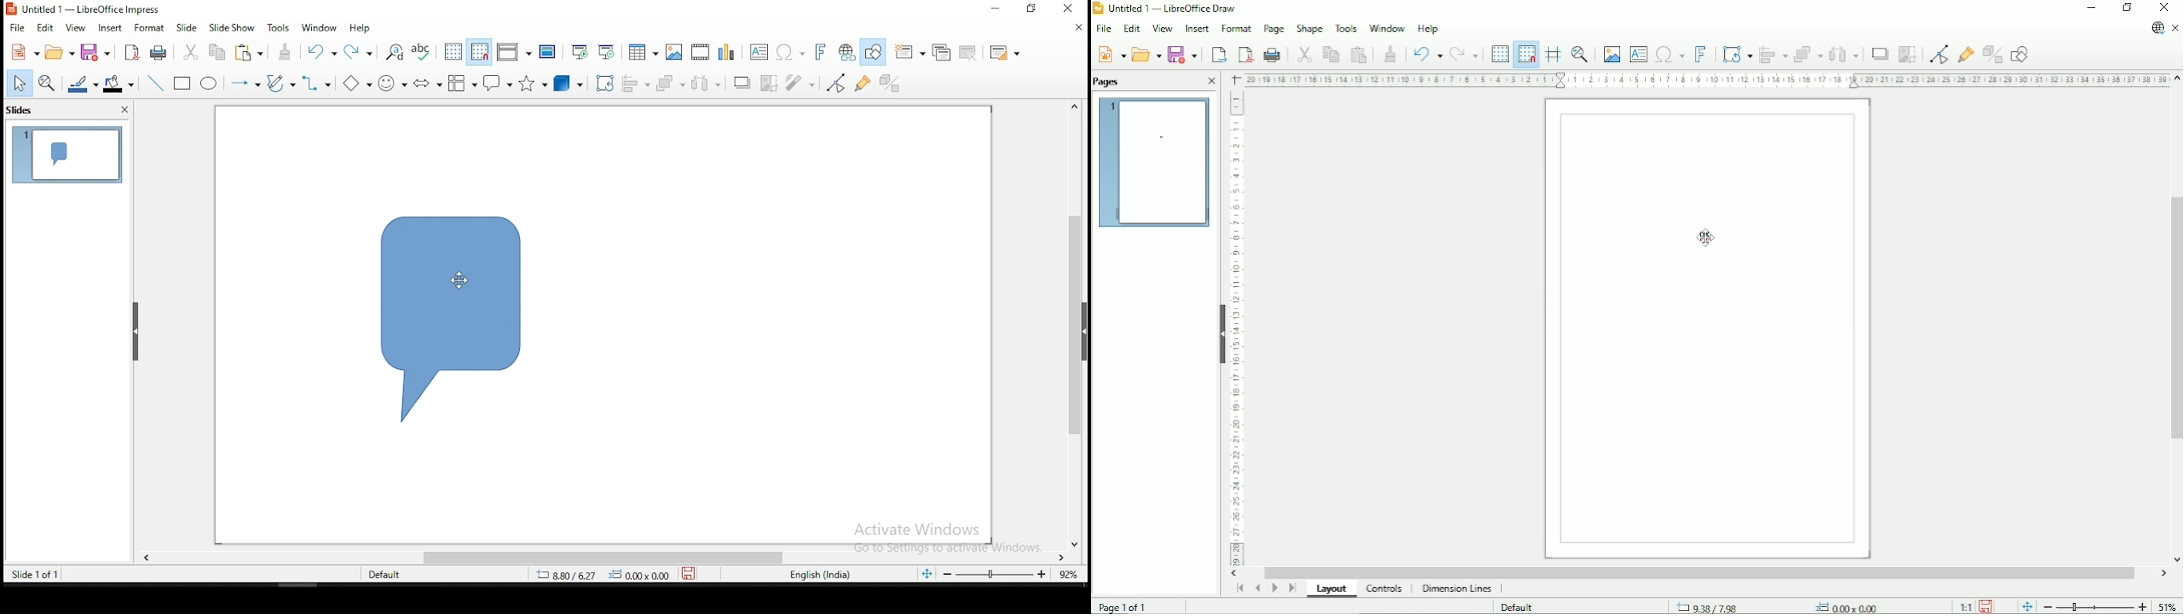  Describe the element at coordinates (462, 84) in the screenshot. I see `flowchart` at that location.